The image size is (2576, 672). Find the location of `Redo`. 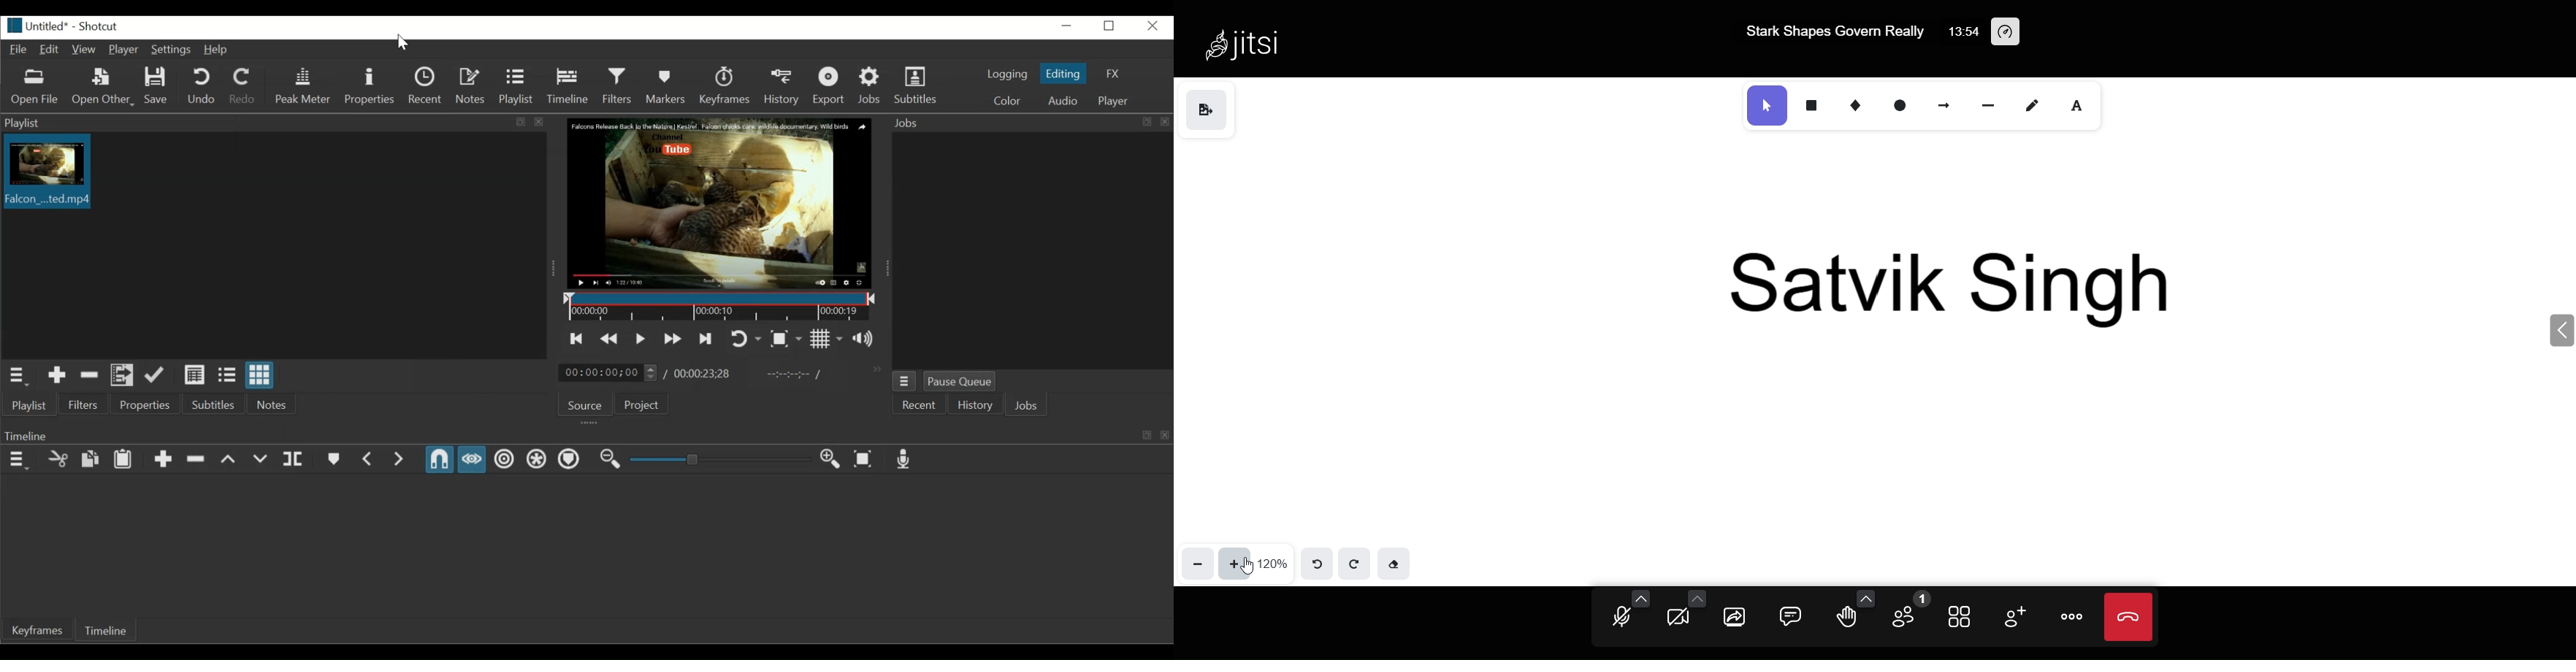

Redo is located at coordinates (243, 86).